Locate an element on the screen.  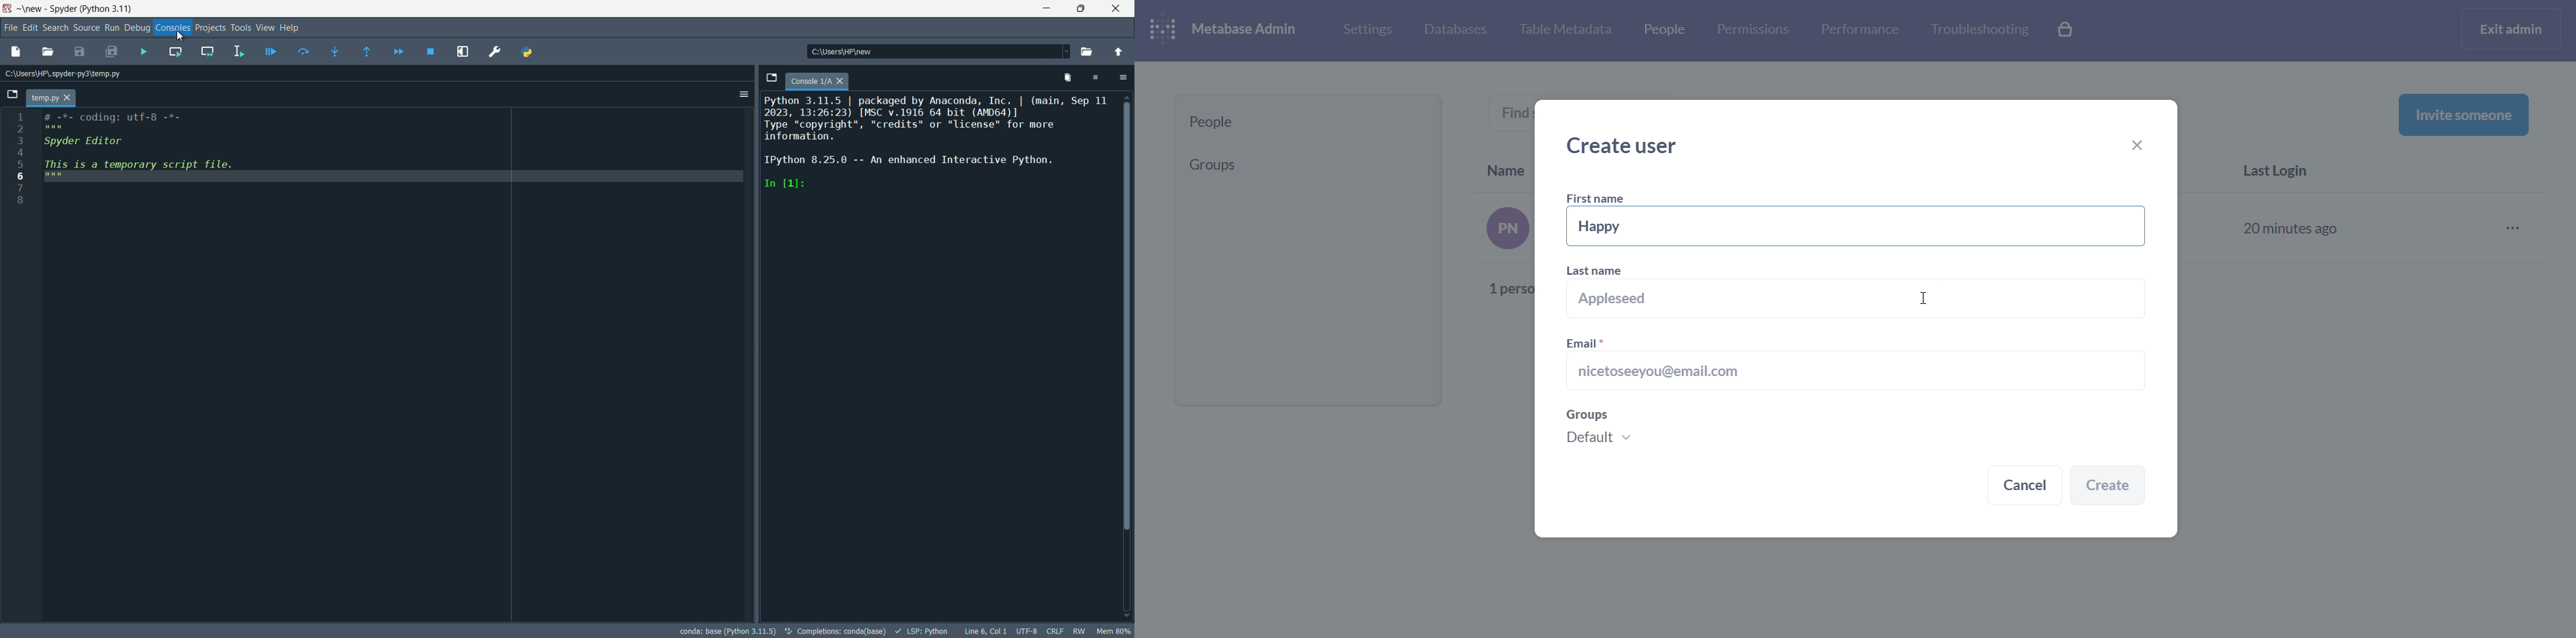
preferences is located at coordinates (492, 51).